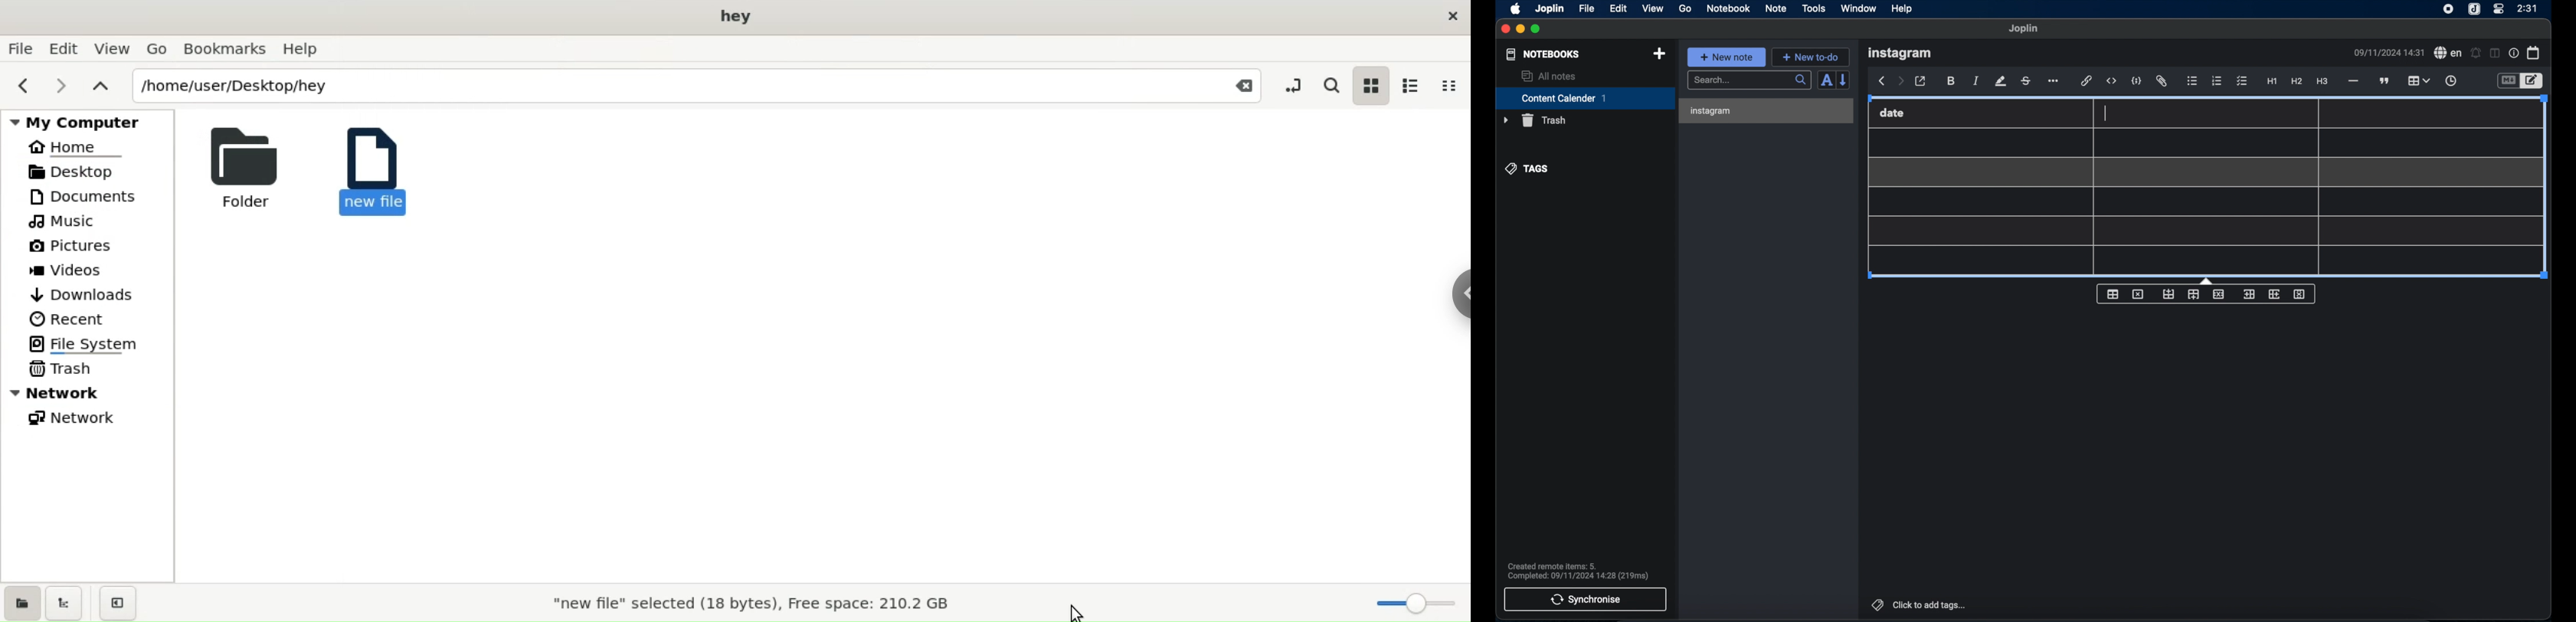  What do you see at coordinates (1900, 54) in the screenshot?
I see `instagram` at bounding box center [1900, 54].